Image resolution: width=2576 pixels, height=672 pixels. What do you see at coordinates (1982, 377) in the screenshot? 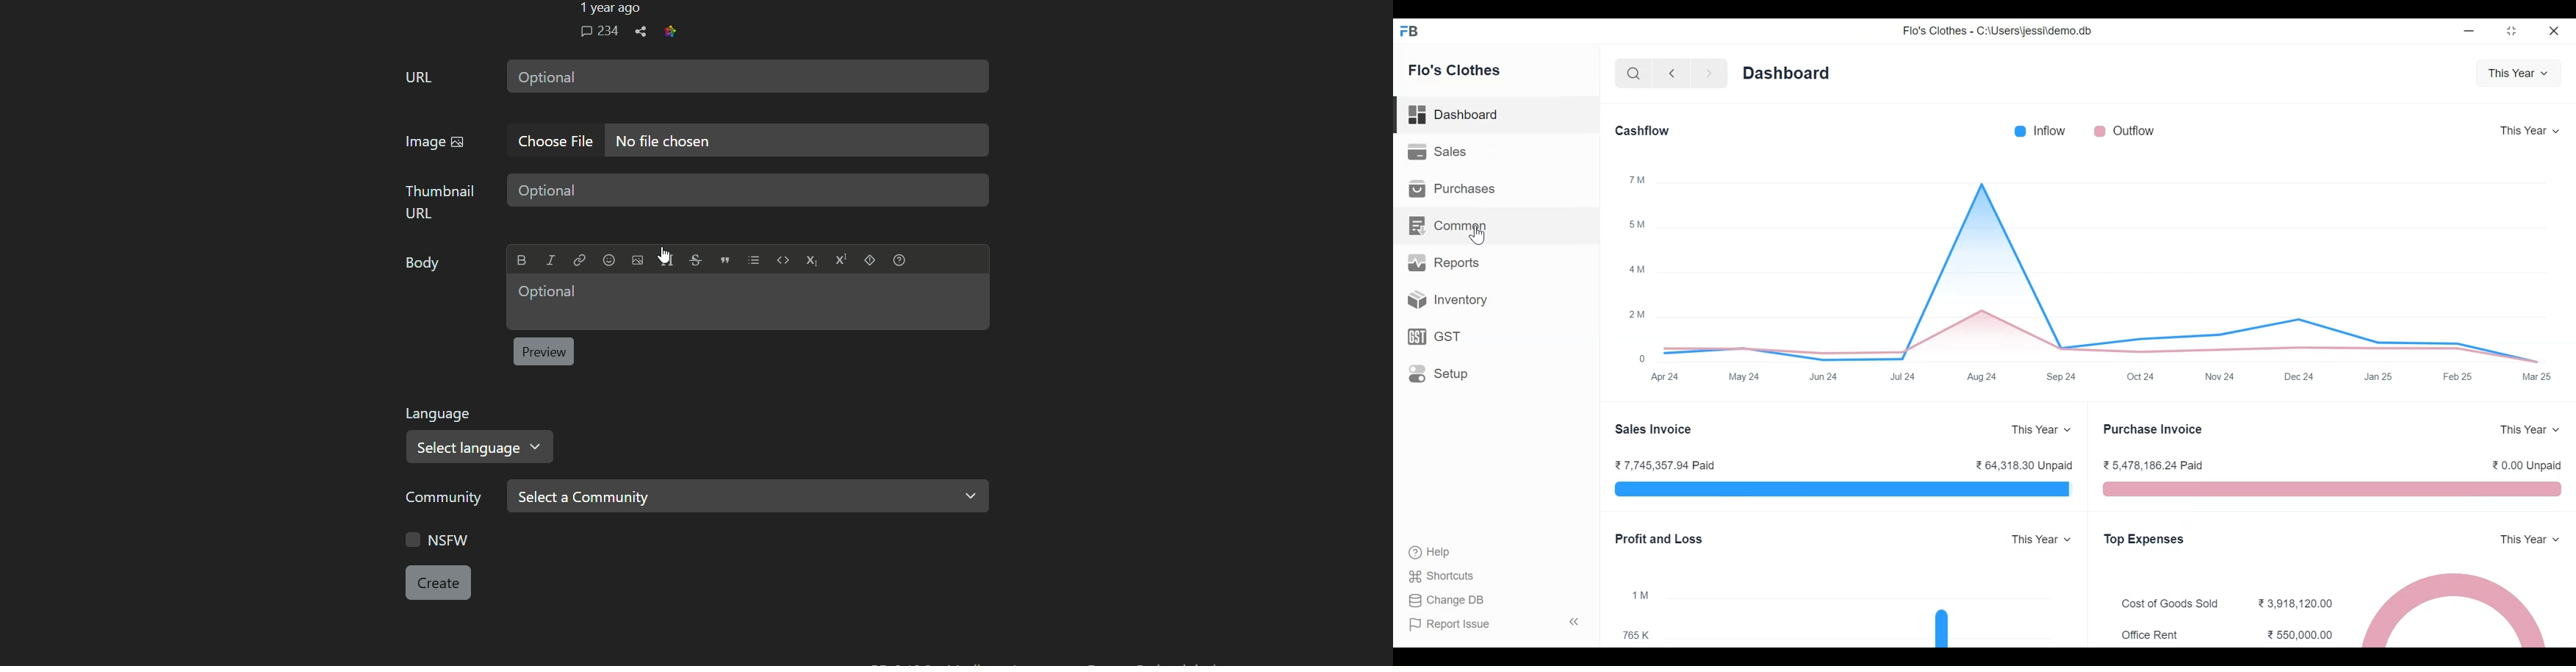
I see `Aug 24` at bounding box center [1982, 377].